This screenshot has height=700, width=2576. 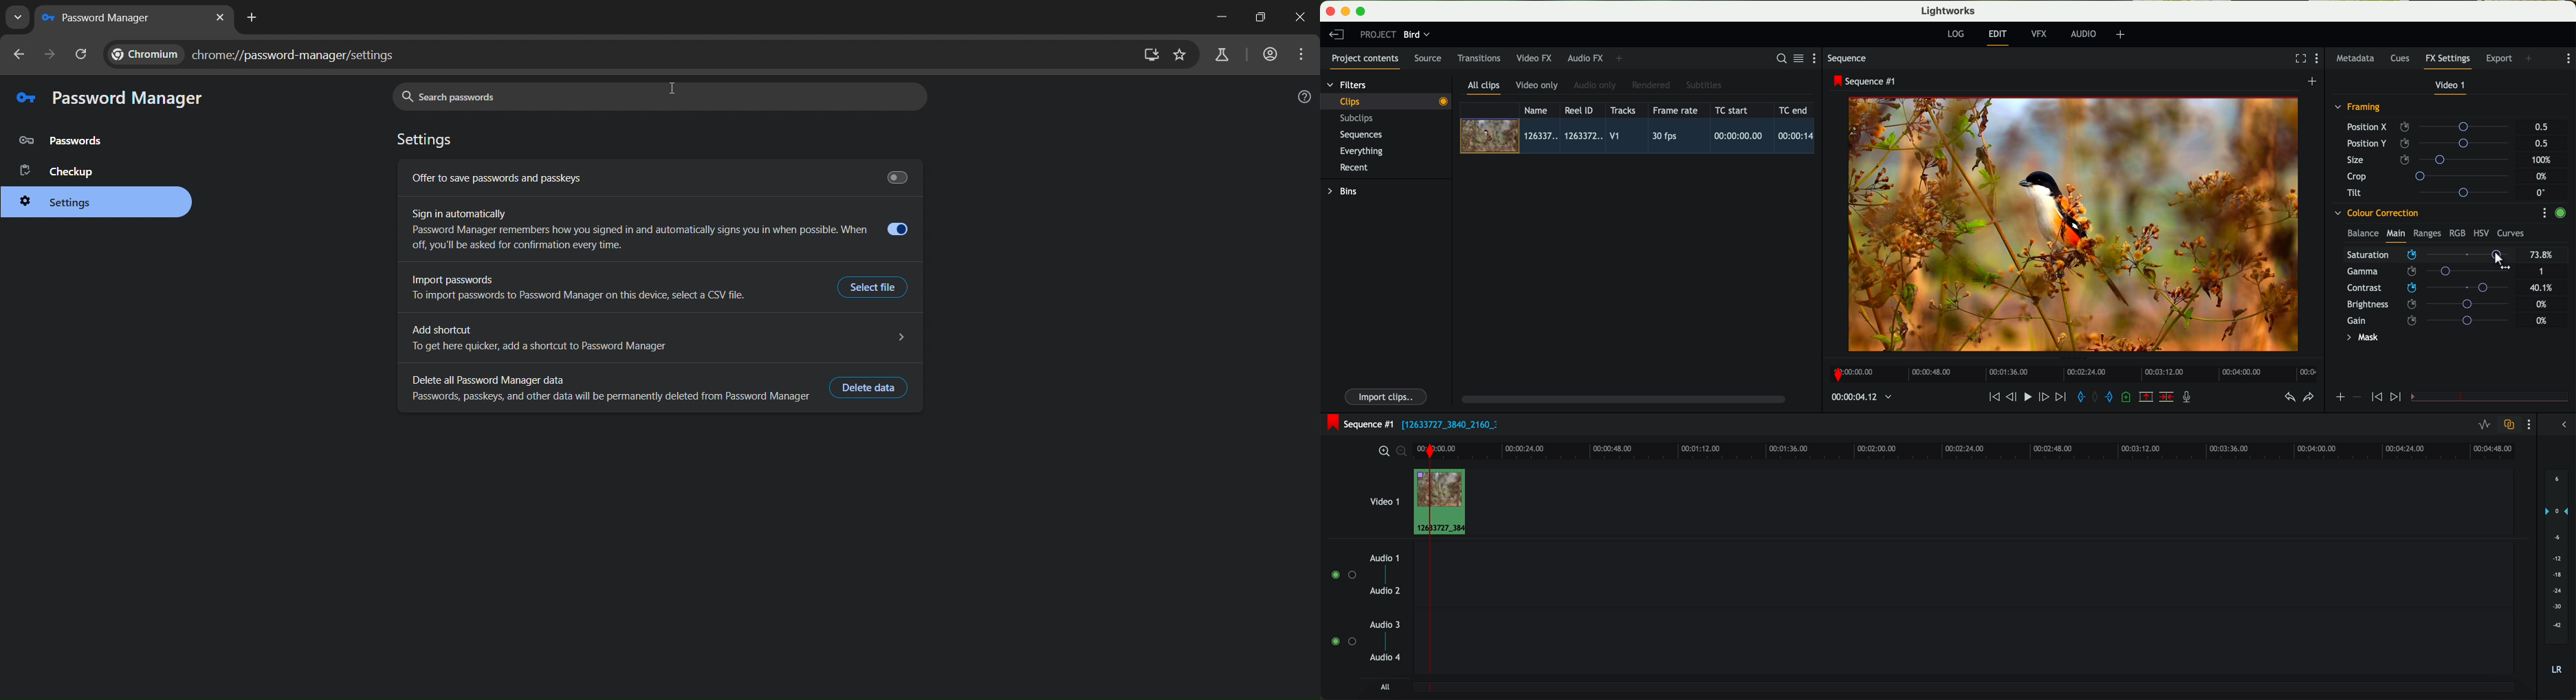 What do you see at coordinates (428, 138) in the screenshot?
I see `settings` at bounding box center [428, 138].